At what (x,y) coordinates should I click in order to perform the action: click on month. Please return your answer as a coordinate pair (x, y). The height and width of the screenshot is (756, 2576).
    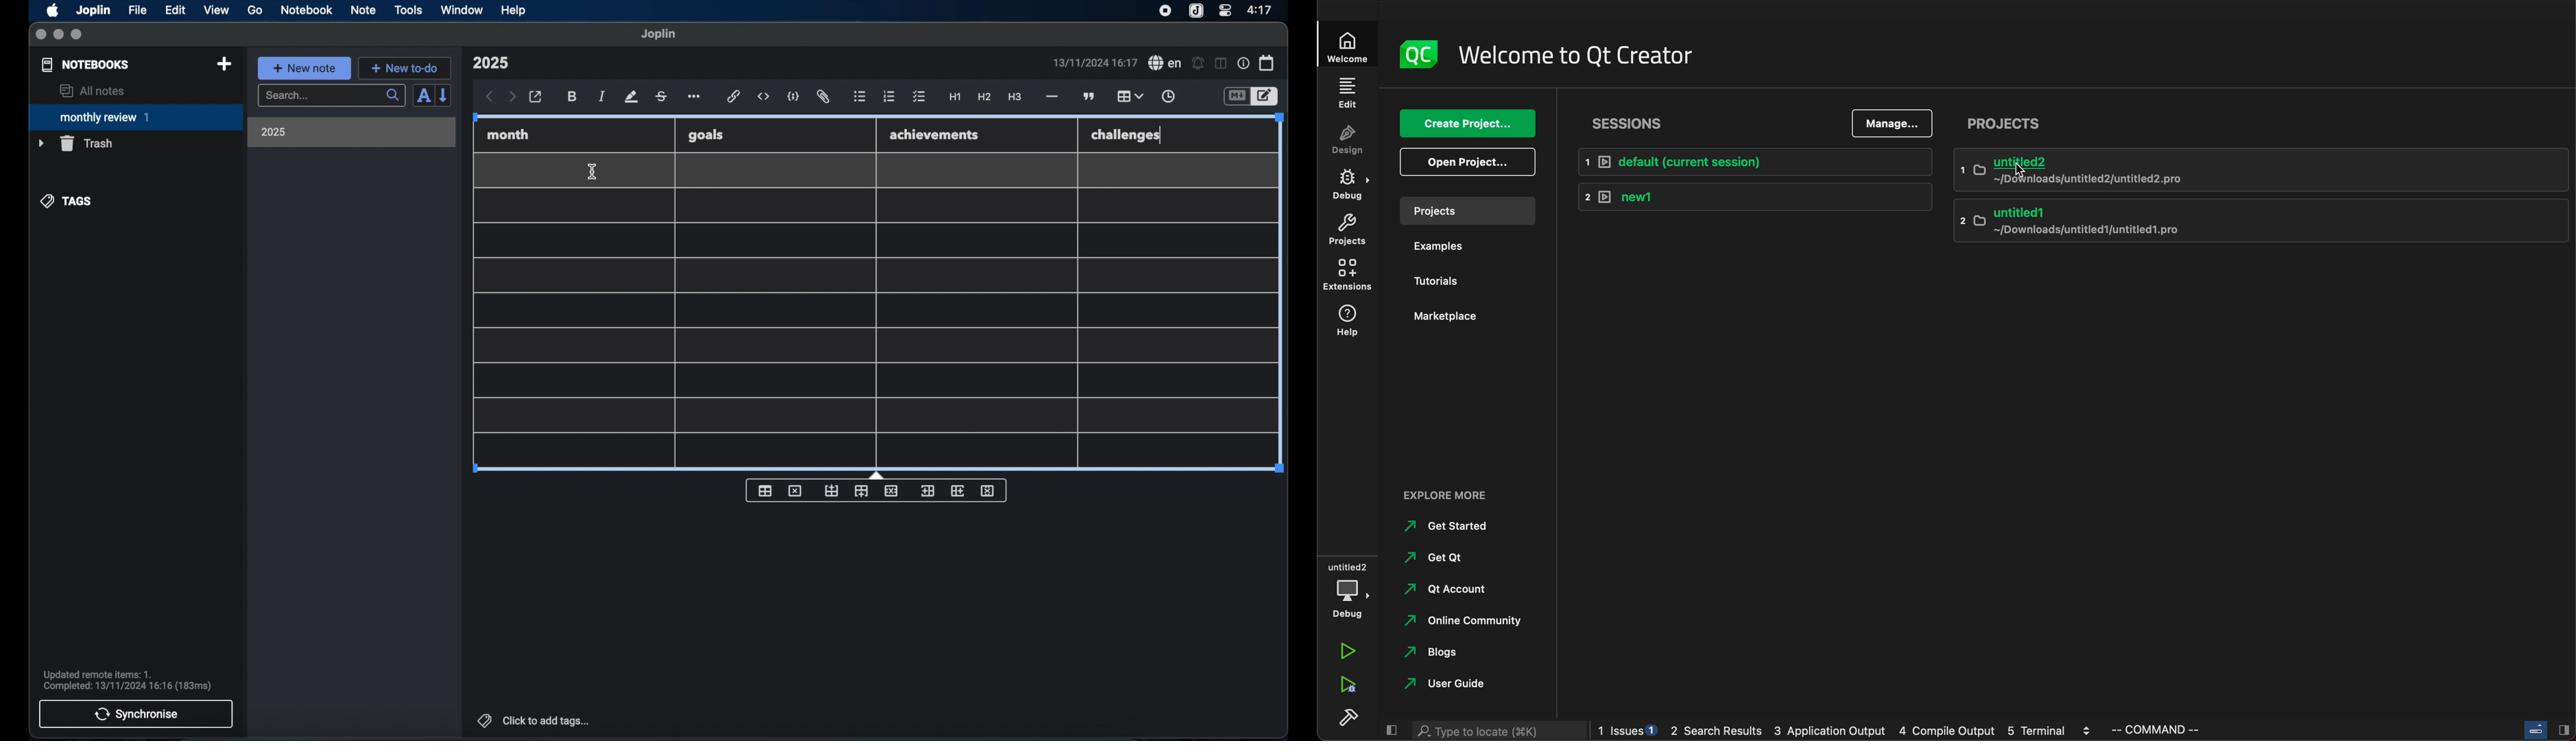
    Looking at the image, I should click on (508, 134).